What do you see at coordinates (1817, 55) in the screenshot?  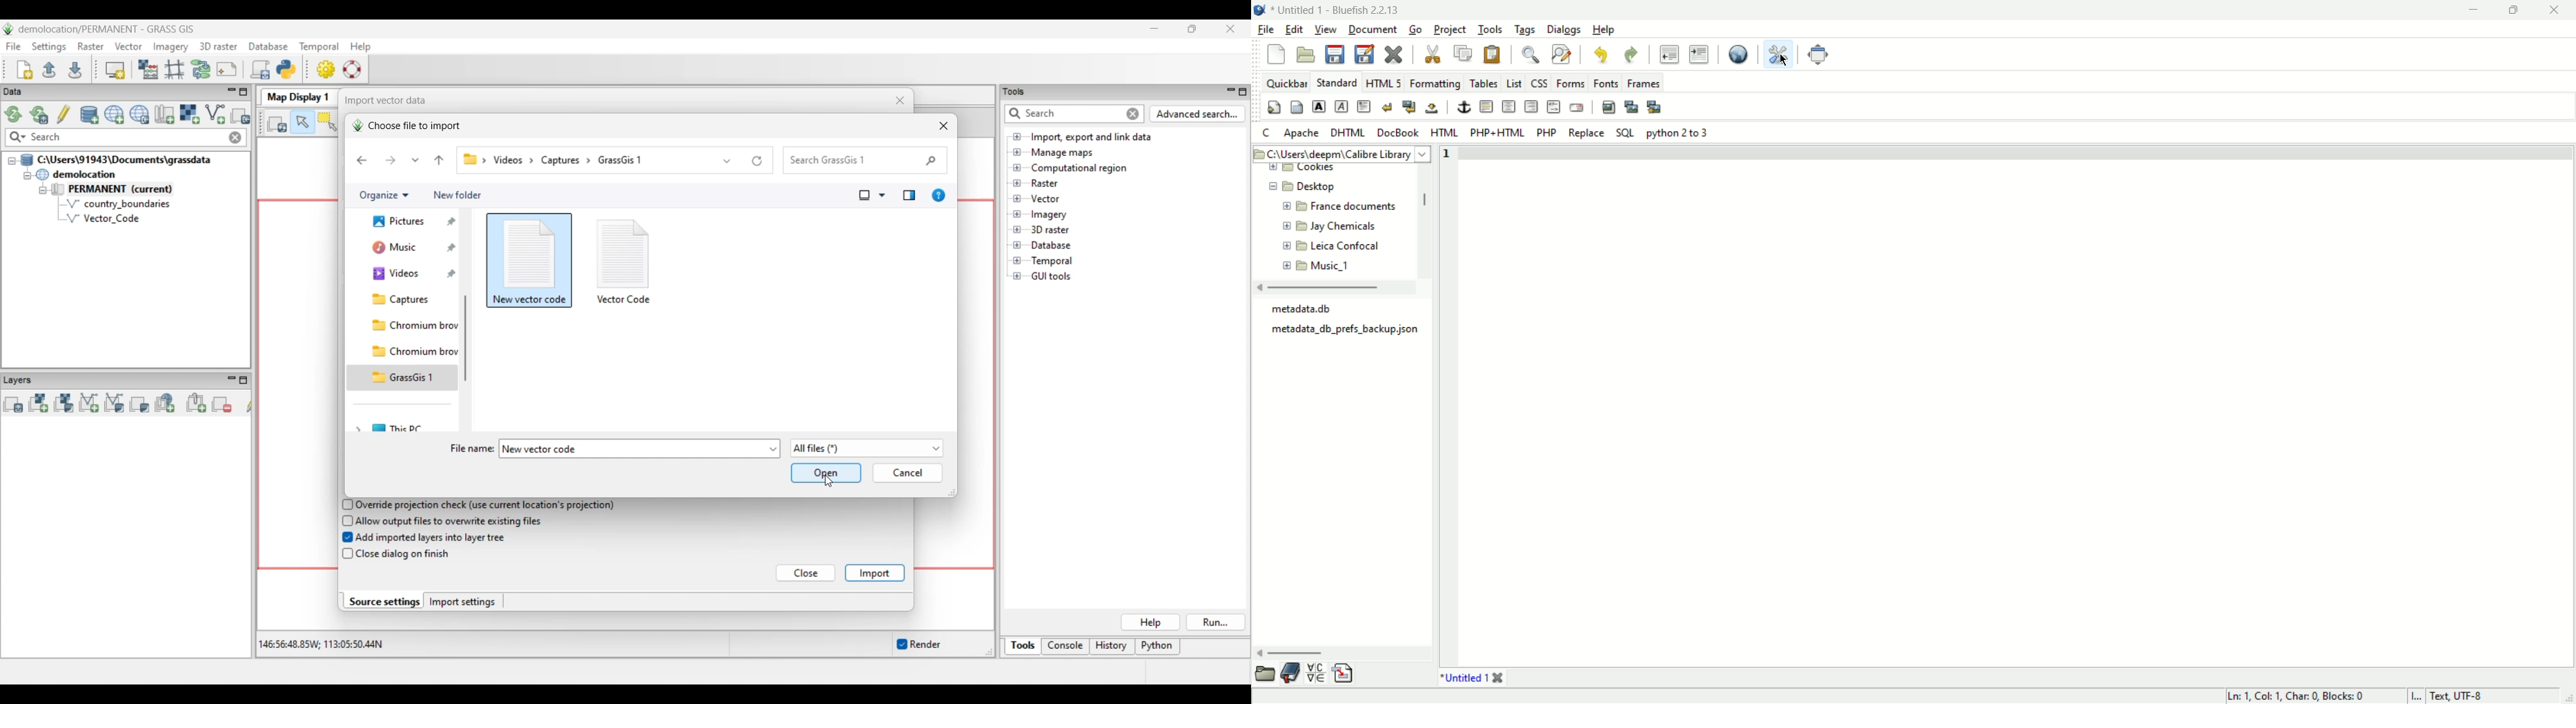 I see `fullscreen` at bounding box center [1817, 55].